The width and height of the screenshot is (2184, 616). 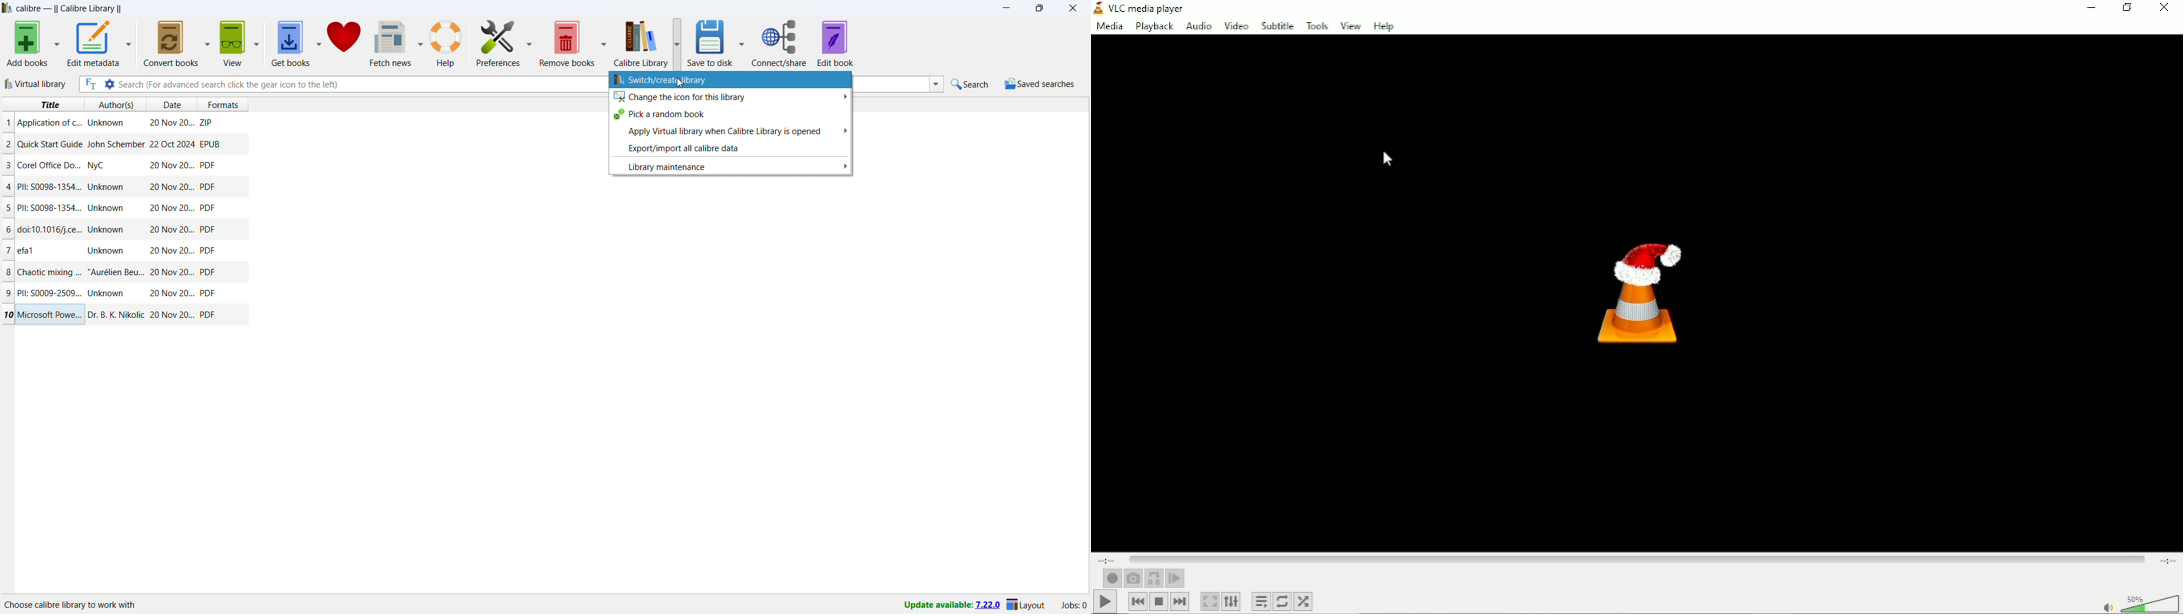 What do you see at coordinates (836, 43) in the screenshot?
I see `edit book` at bounding box center [836, 43].